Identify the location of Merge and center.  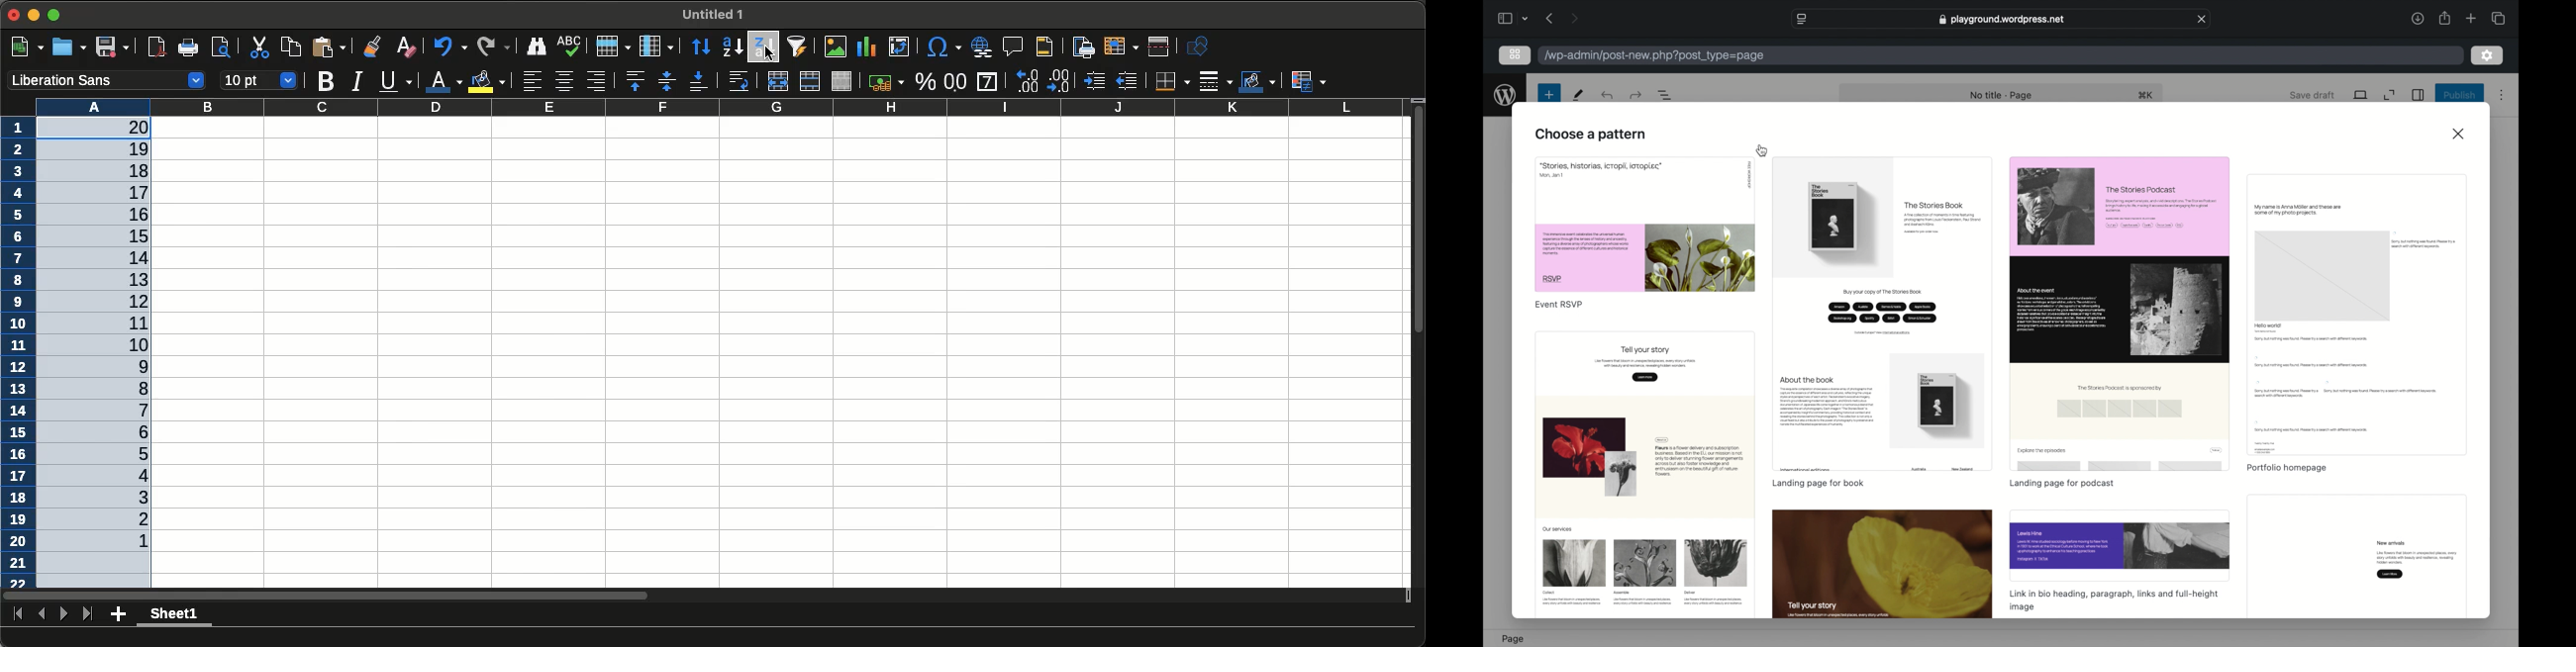
(778, 82).